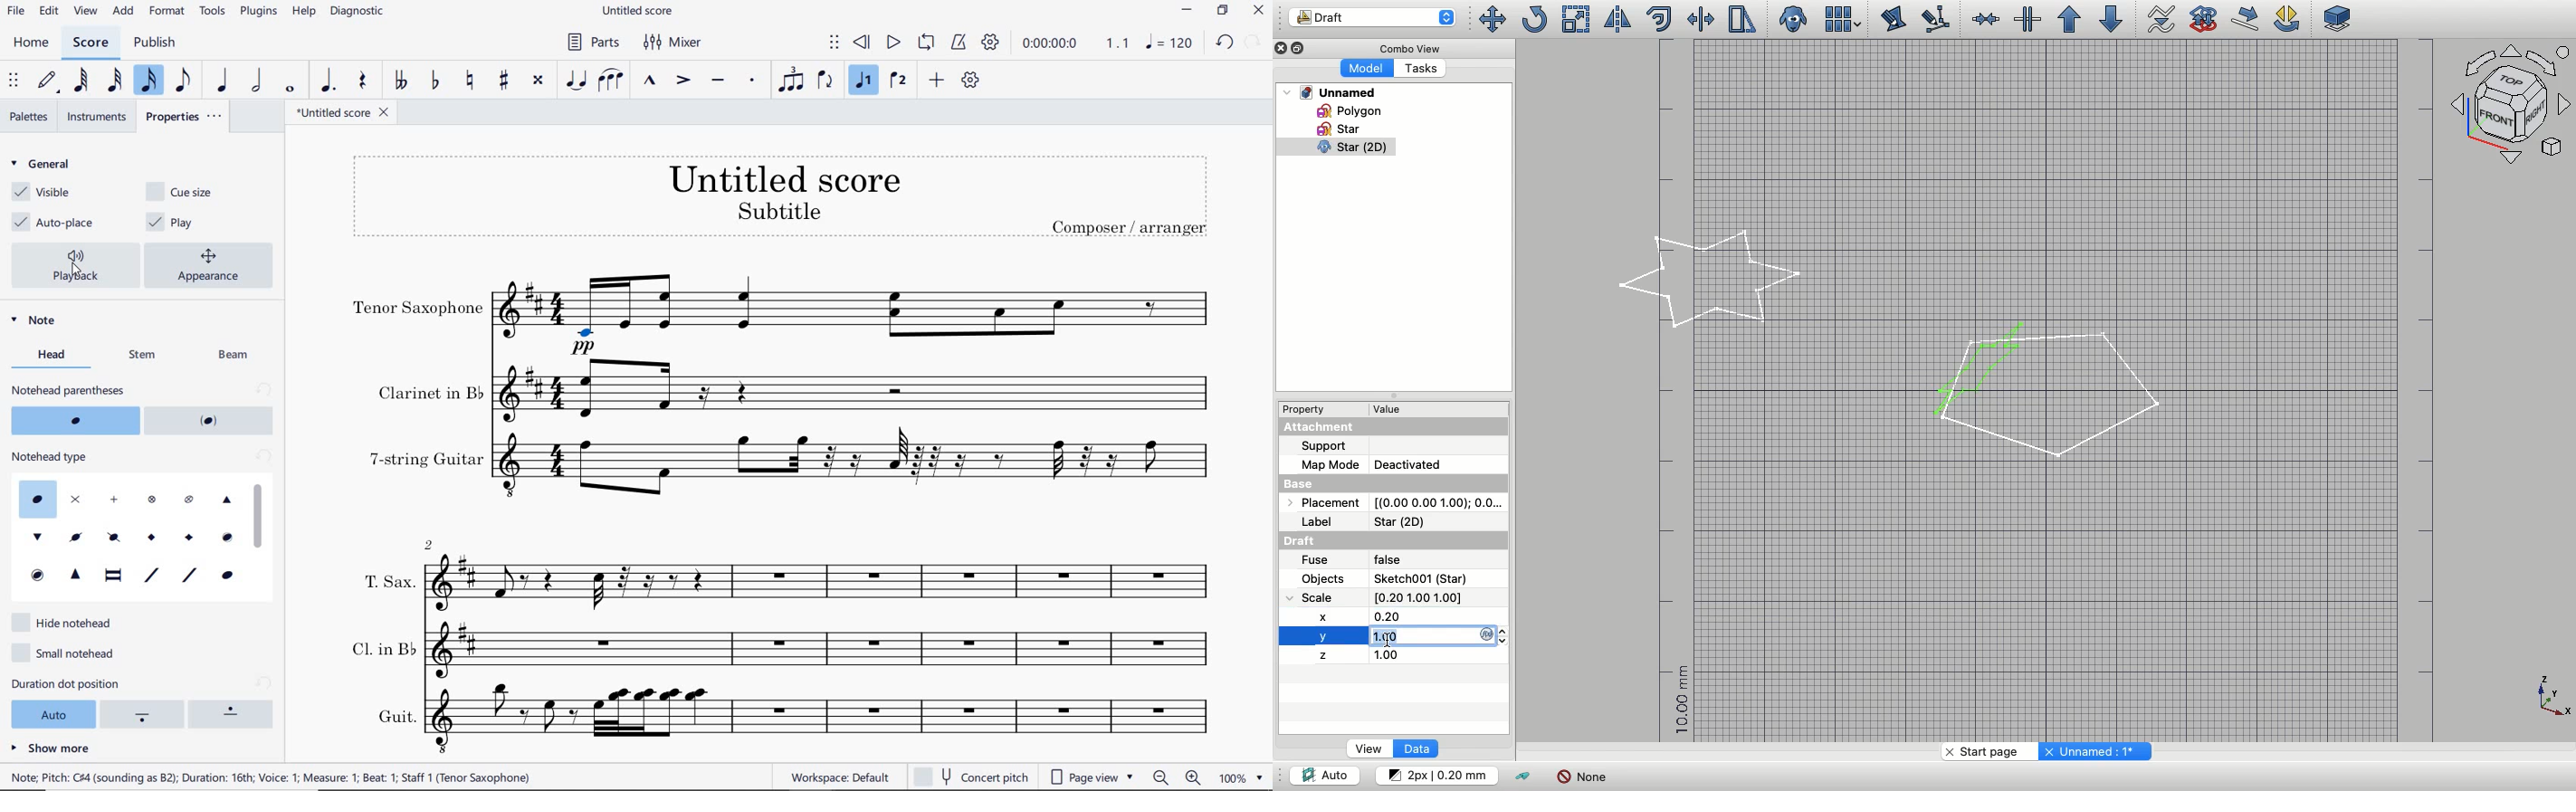  Describe the element at coordinates (18, 11) in the screenshot. I see `file` at that location.